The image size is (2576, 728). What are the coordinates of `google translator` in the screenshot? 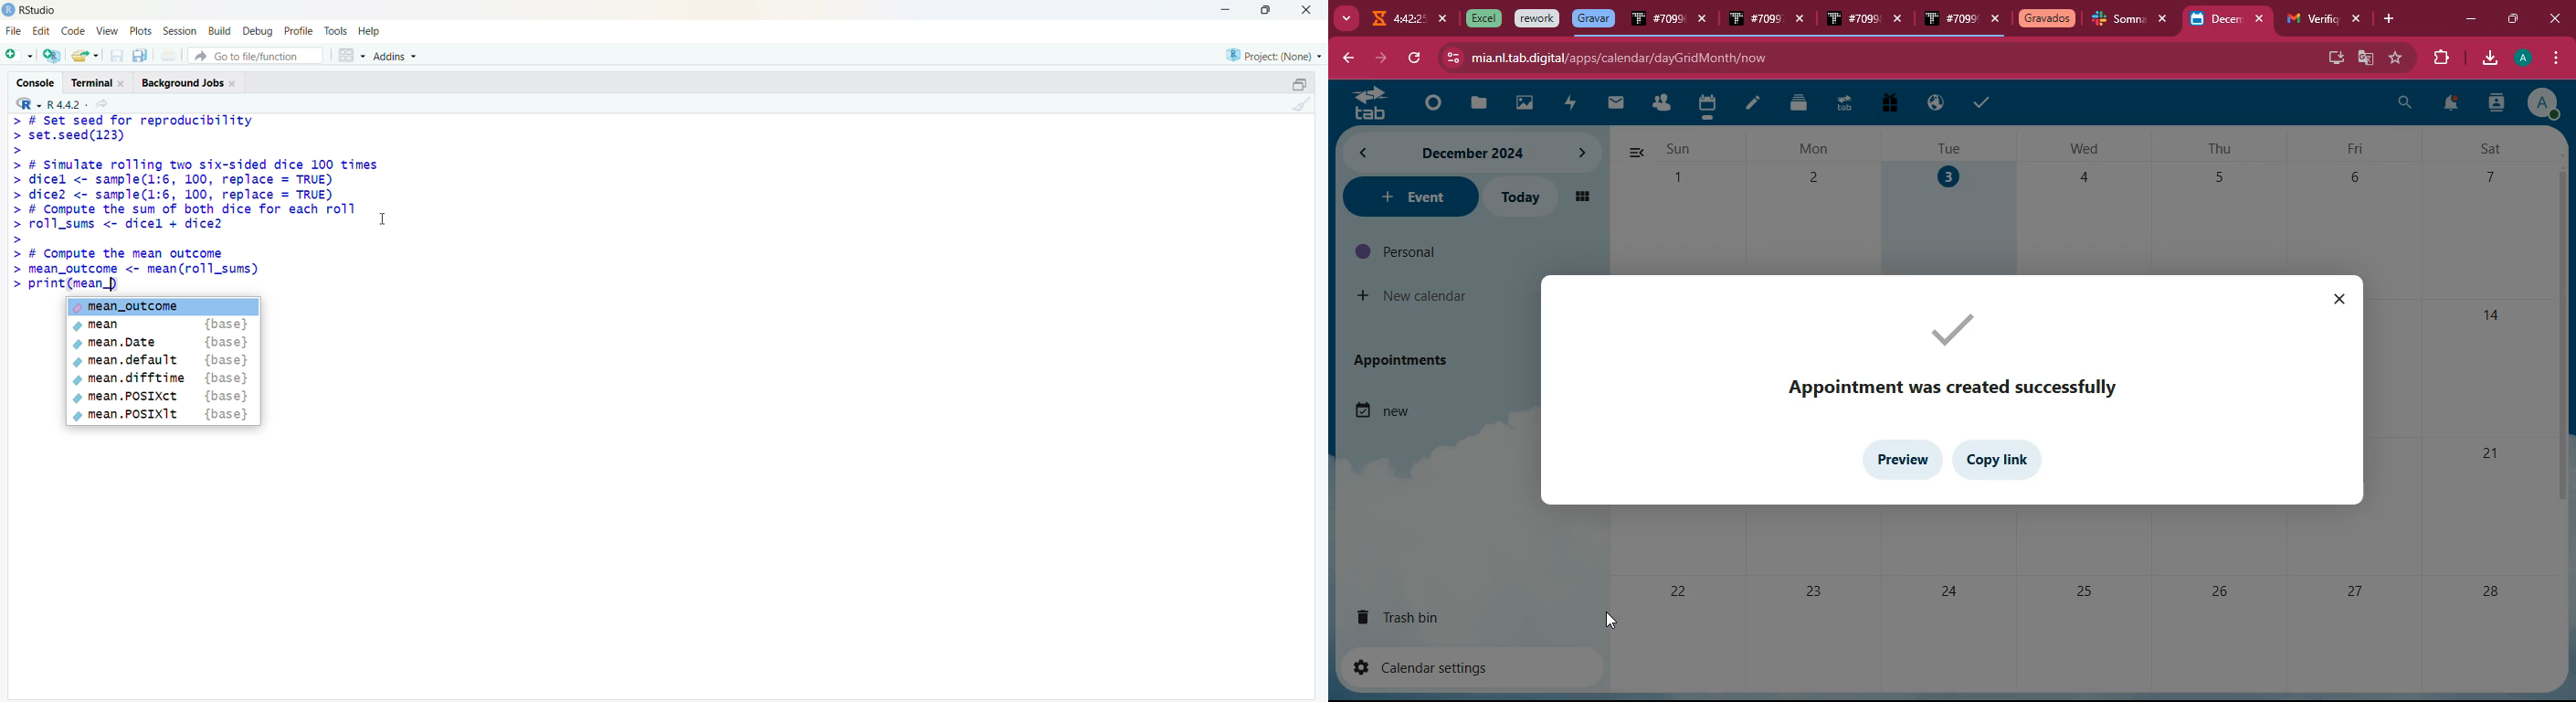 It's located at (2366, 58).